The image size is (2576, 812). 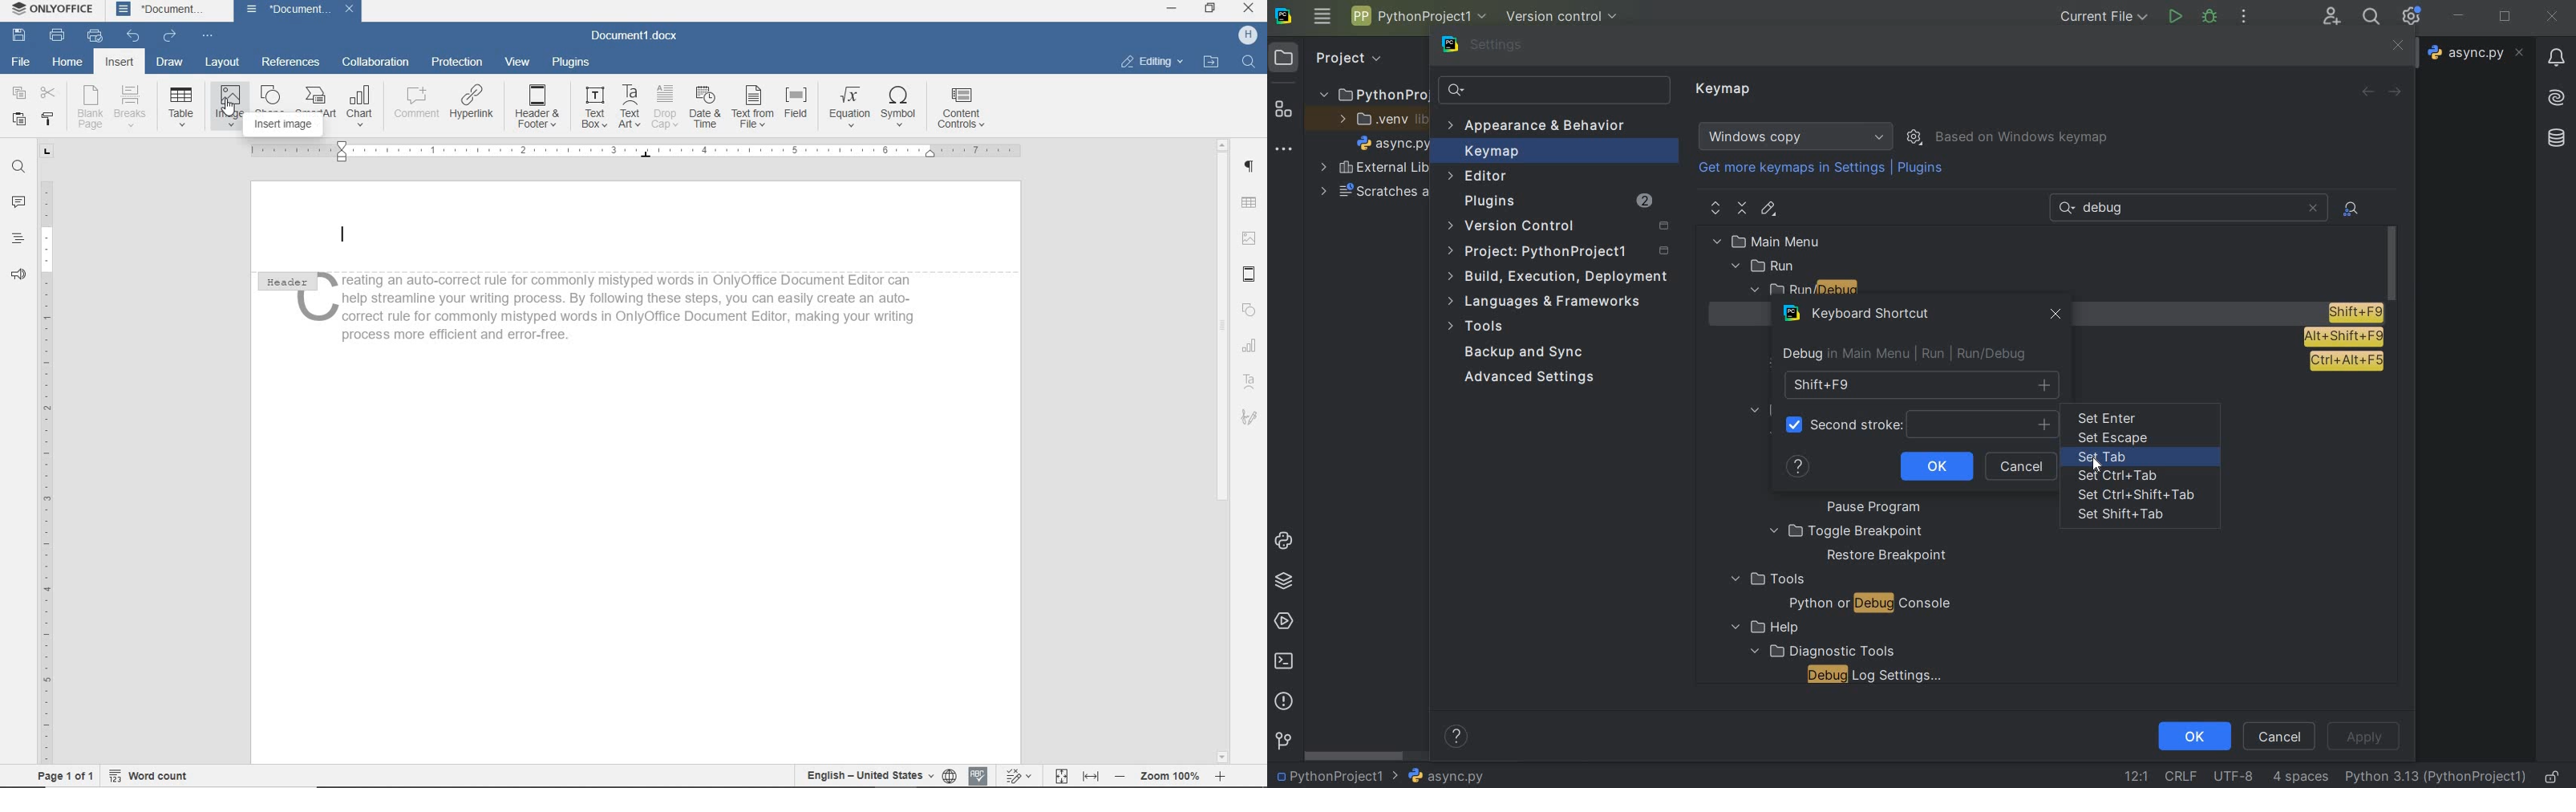 What do you see at coordinates (2114, 417) in the screenshot?
I see `set enter` at bounding box center [2114, 417].